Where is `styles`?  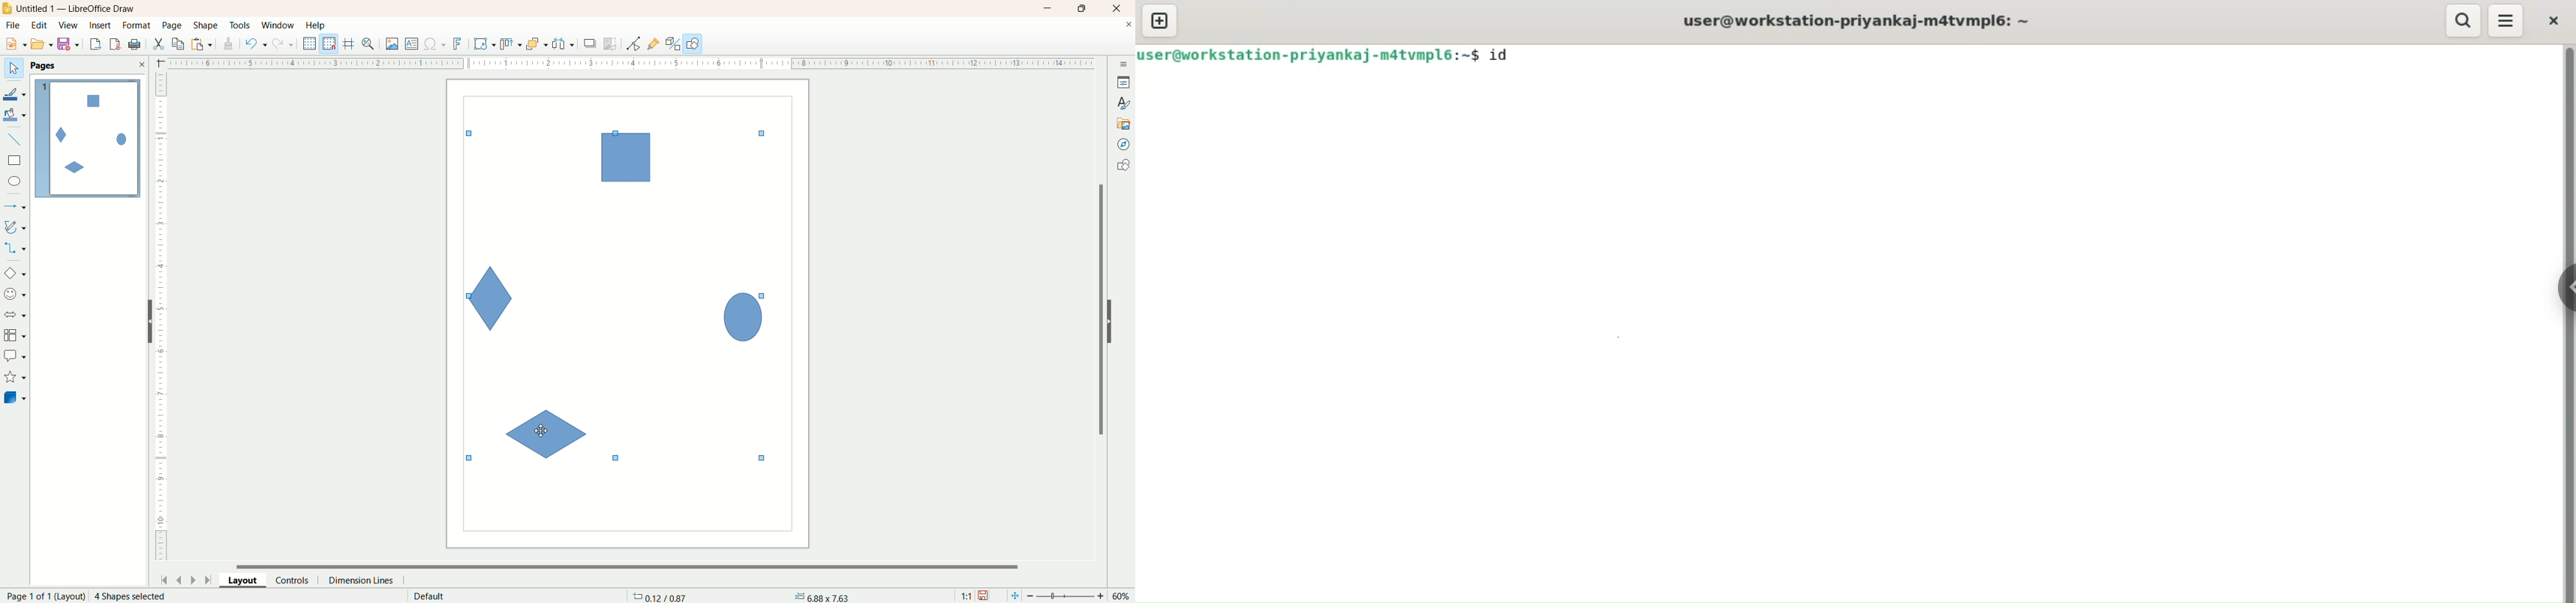 styles is located at coordinates (1124, 102).